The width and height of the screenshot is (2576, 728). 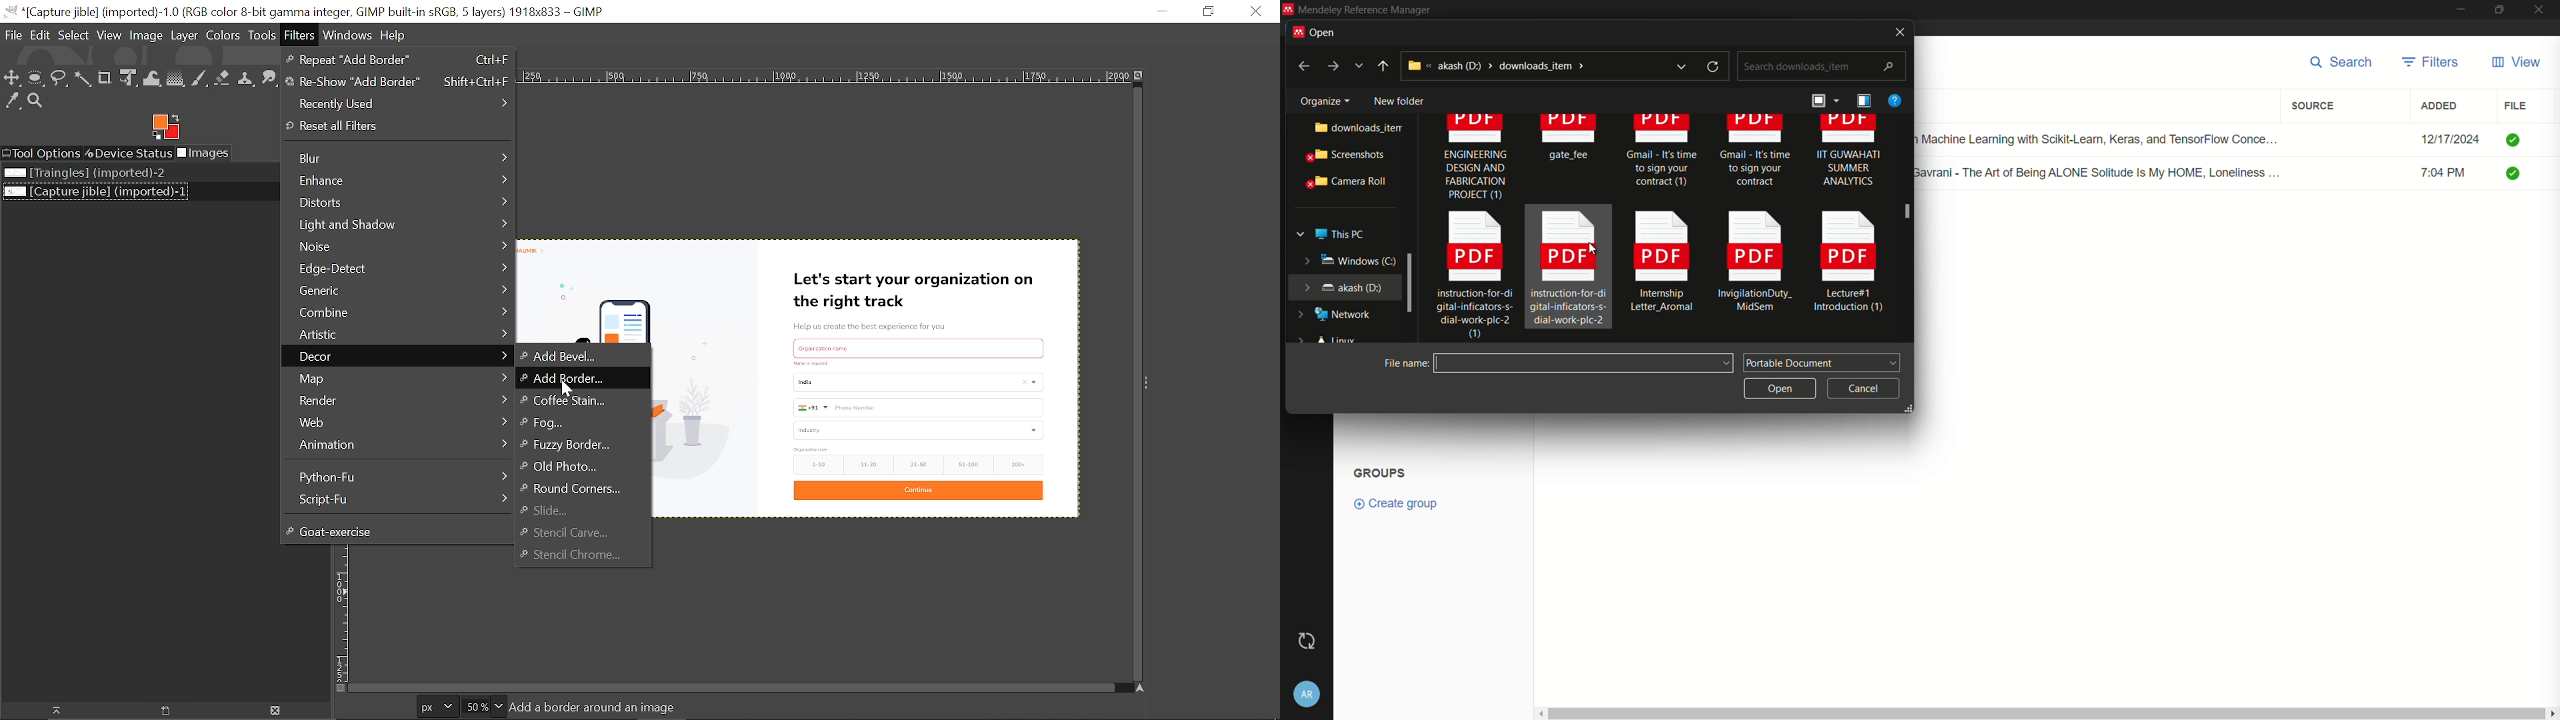 I want to click on file name: , so click(x=1585, y=363).